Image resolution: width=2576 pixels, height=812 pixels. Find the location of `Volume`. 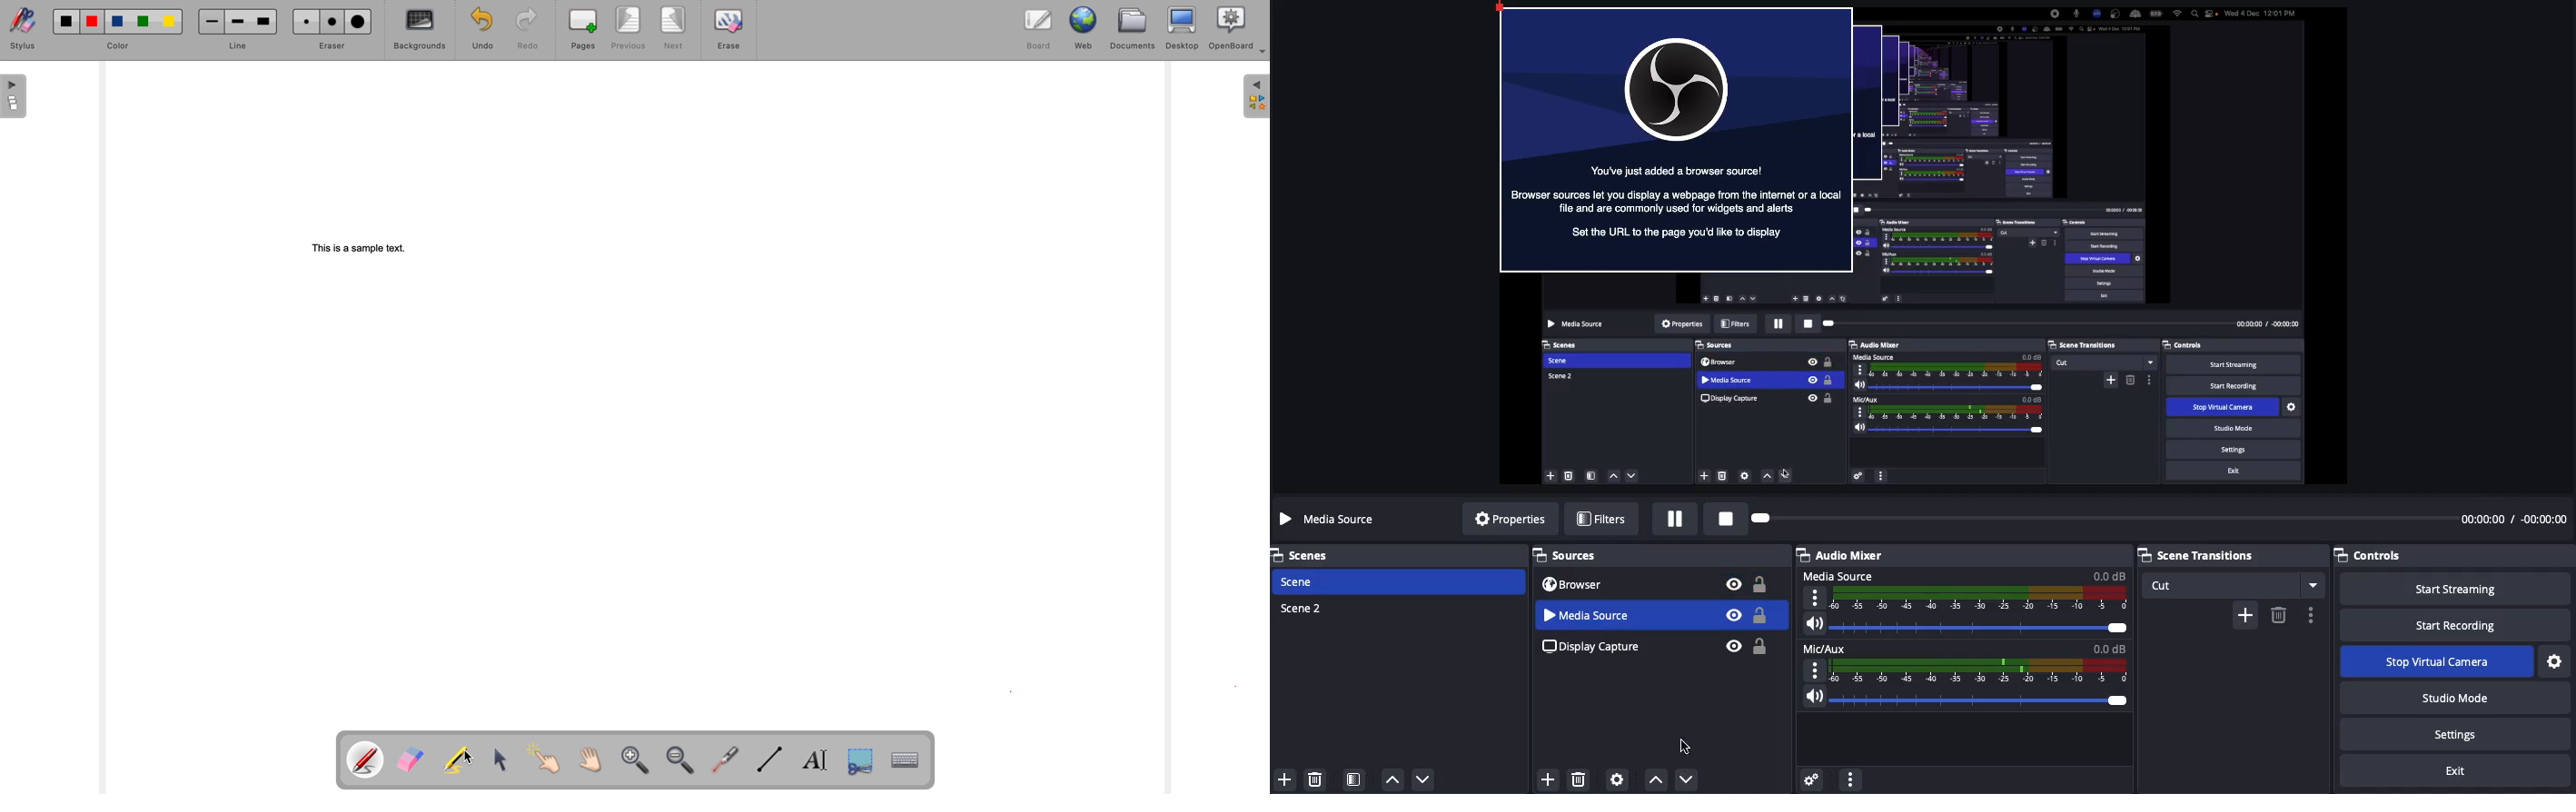

Volume is located at coordinates (1966, 623).